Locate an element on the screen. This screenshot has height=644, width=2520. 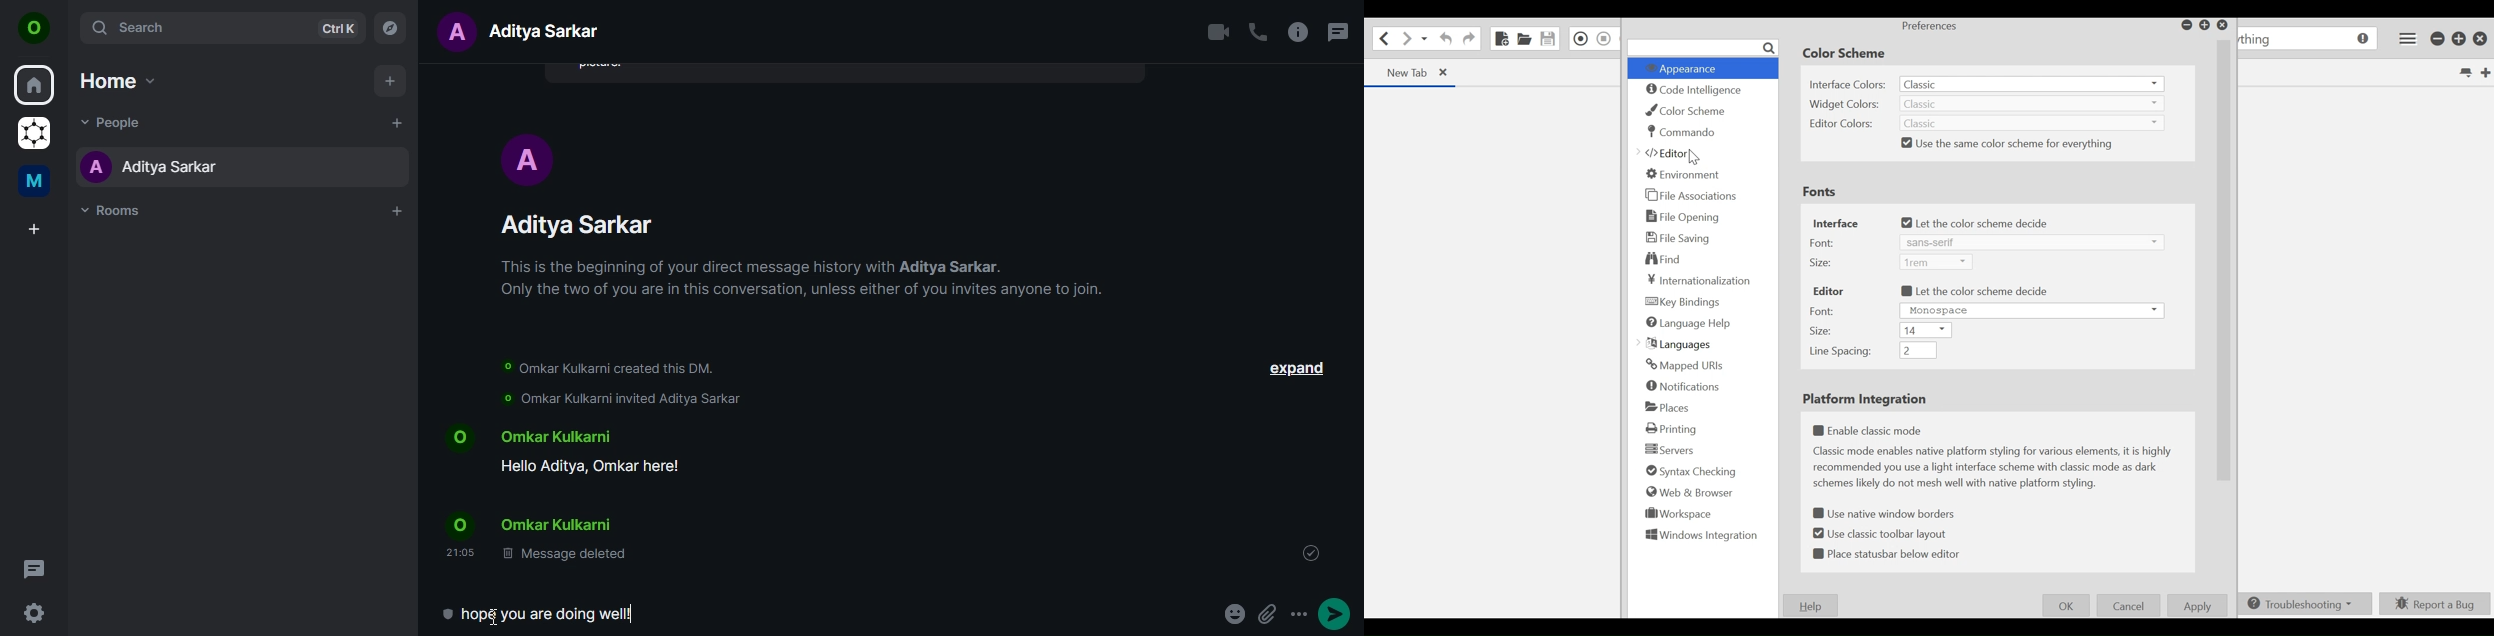
people is located at coordinates (114, 124).